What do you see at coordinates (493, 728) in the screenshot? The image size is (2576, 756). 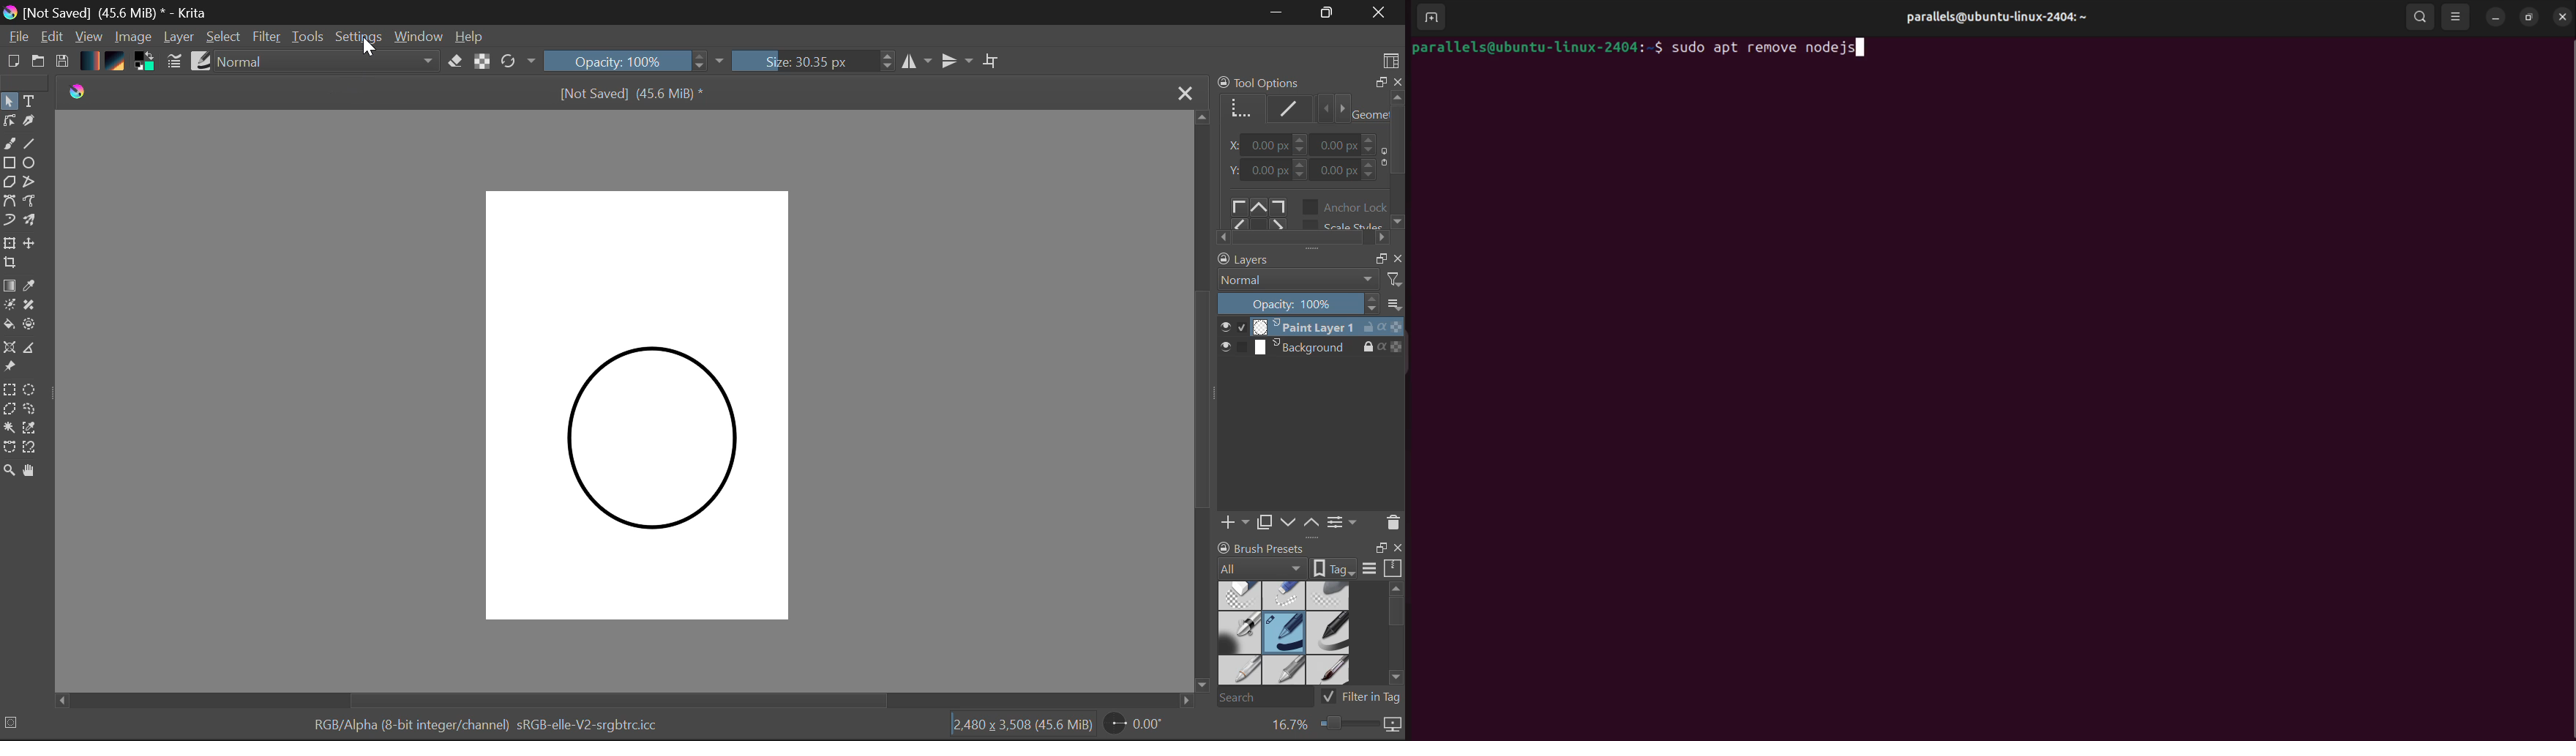 I see `Color Information` at bounding box center [493, 728].